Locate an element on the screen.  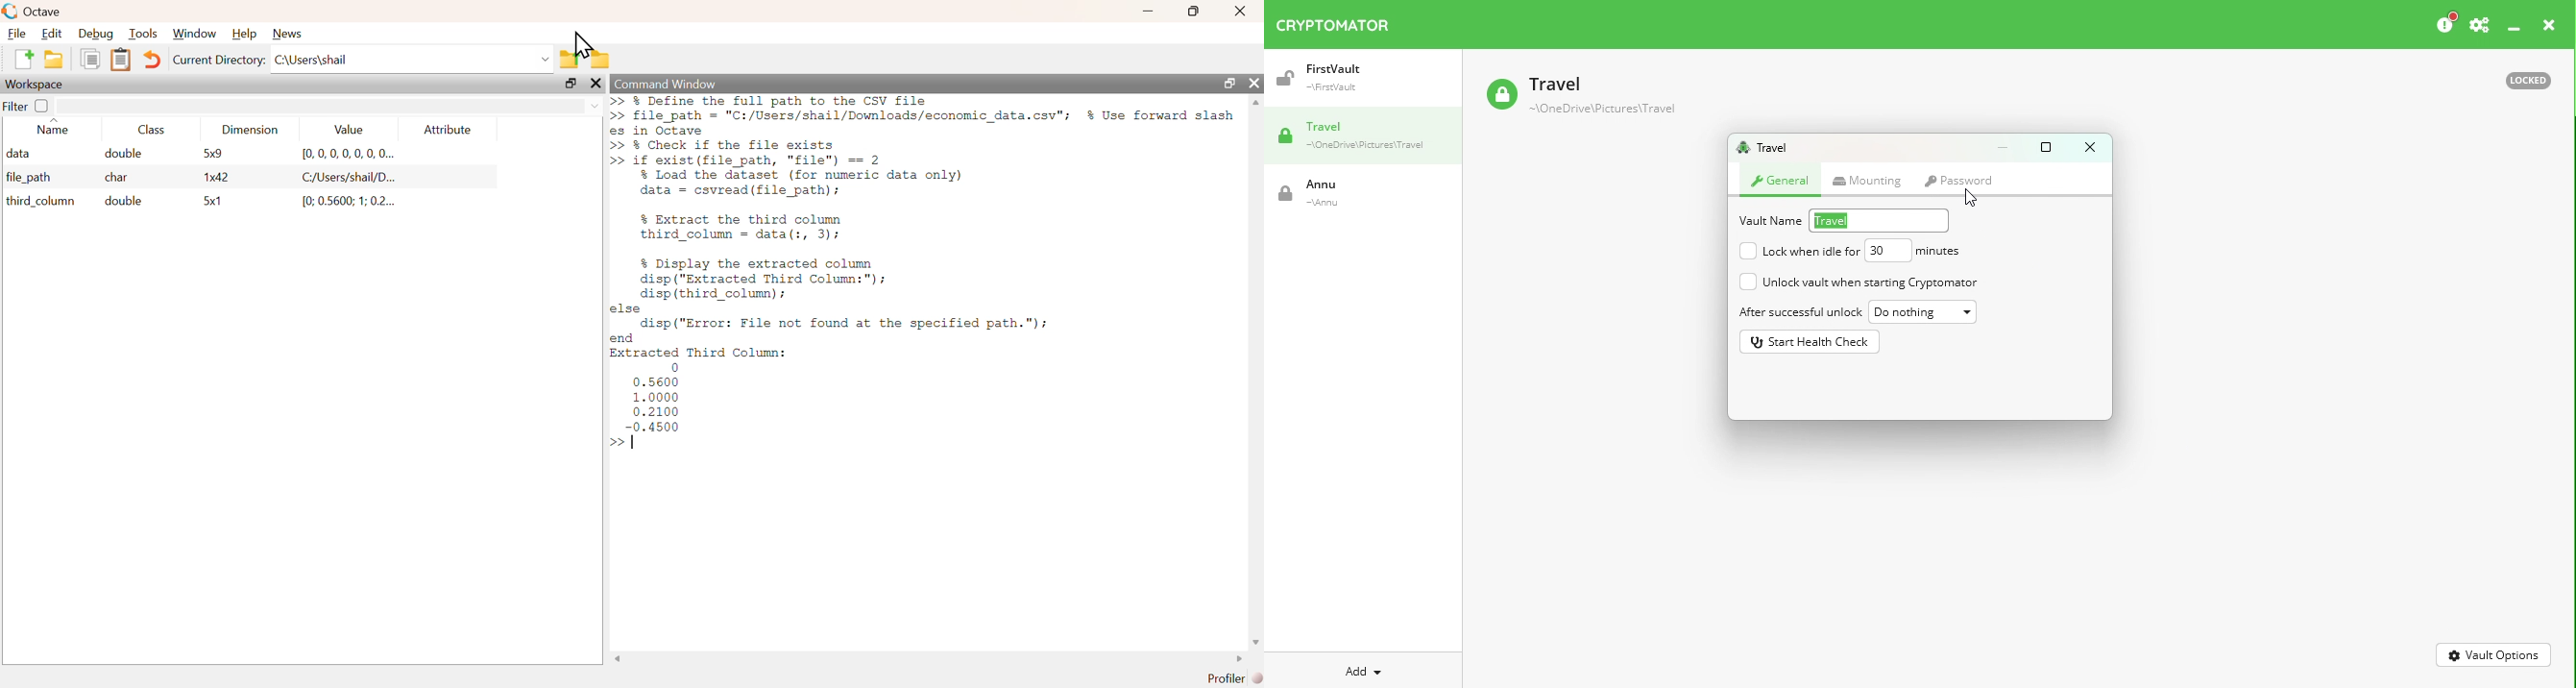
Locked is located at coordinates (2519, 79).